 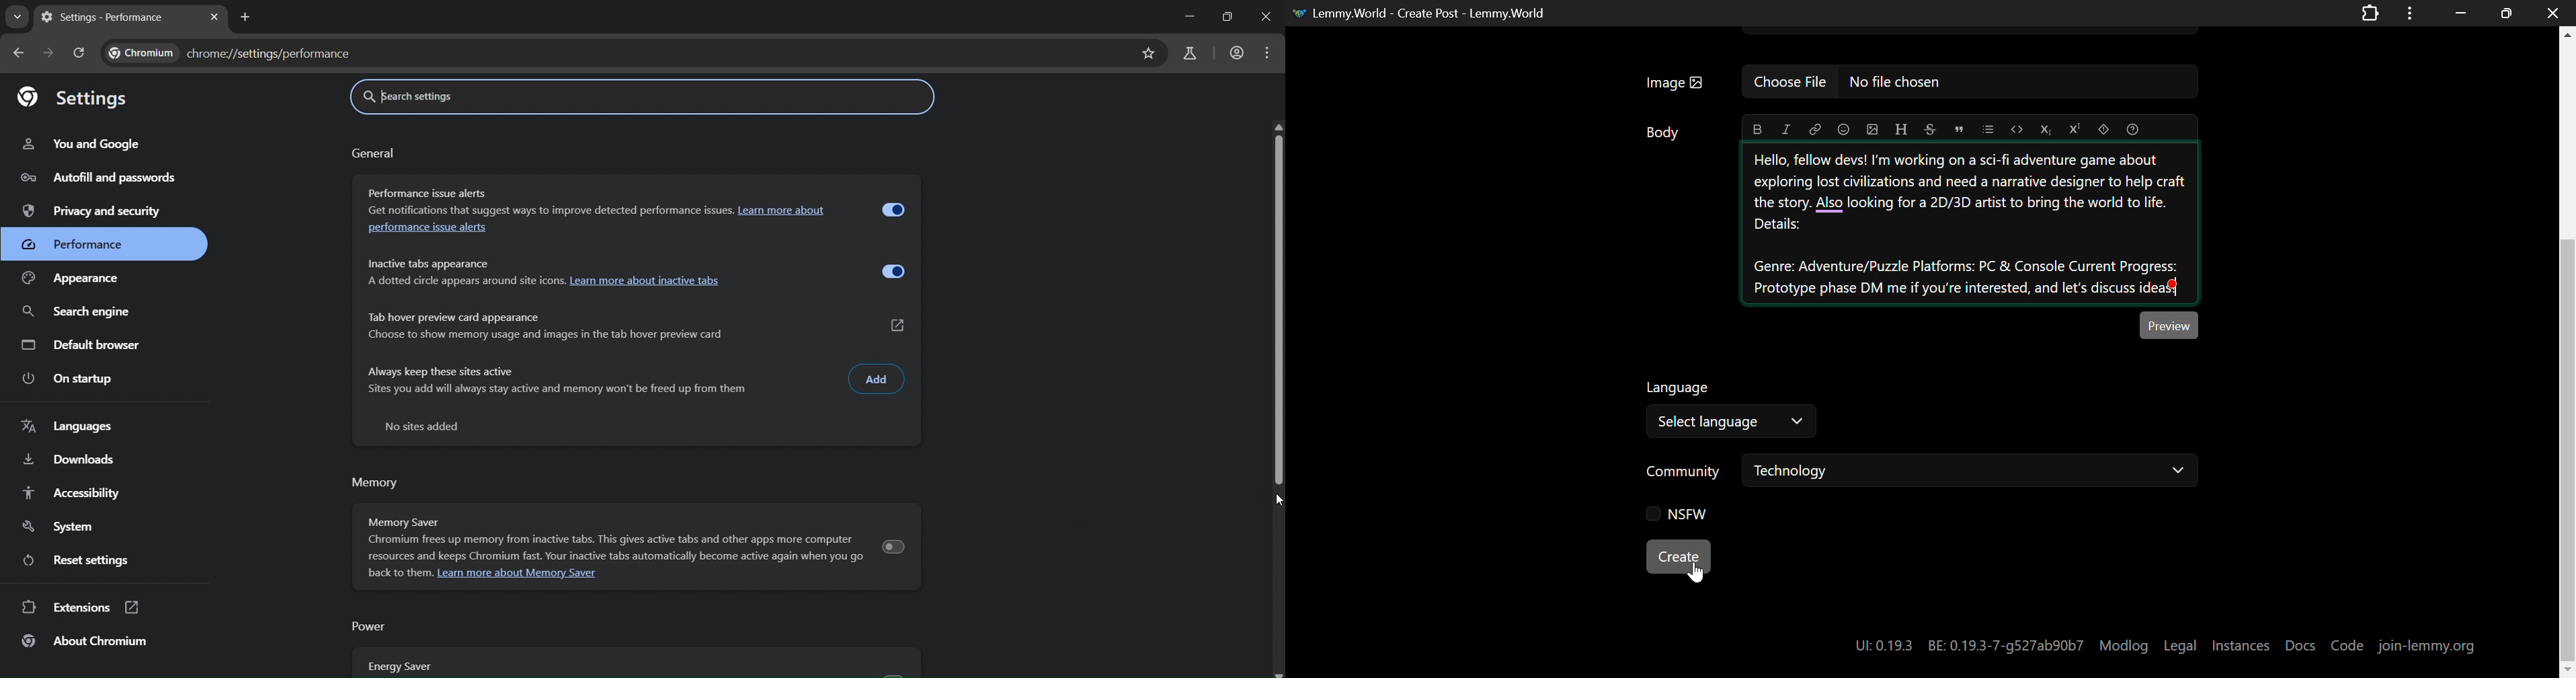 I want to click on downloads, so click(x=73, y=459).